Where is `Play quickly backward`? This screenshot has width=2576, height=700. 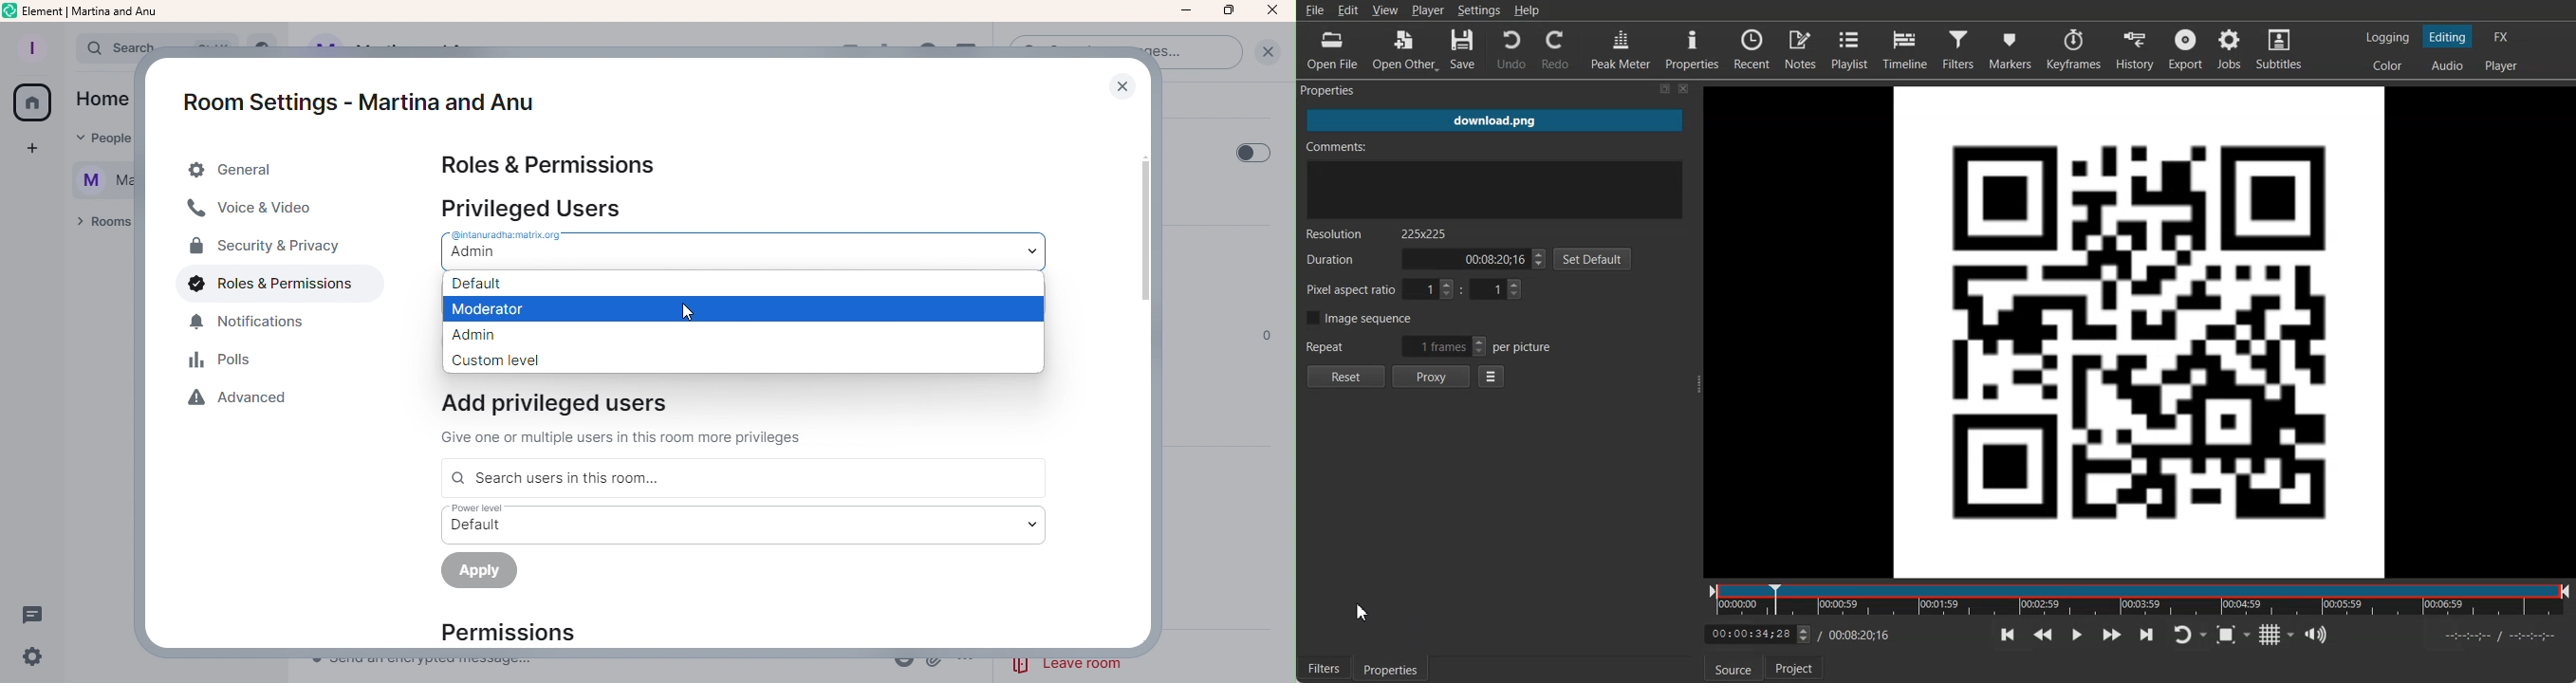 Play quickly backward is located at coordinates (2044, 634).